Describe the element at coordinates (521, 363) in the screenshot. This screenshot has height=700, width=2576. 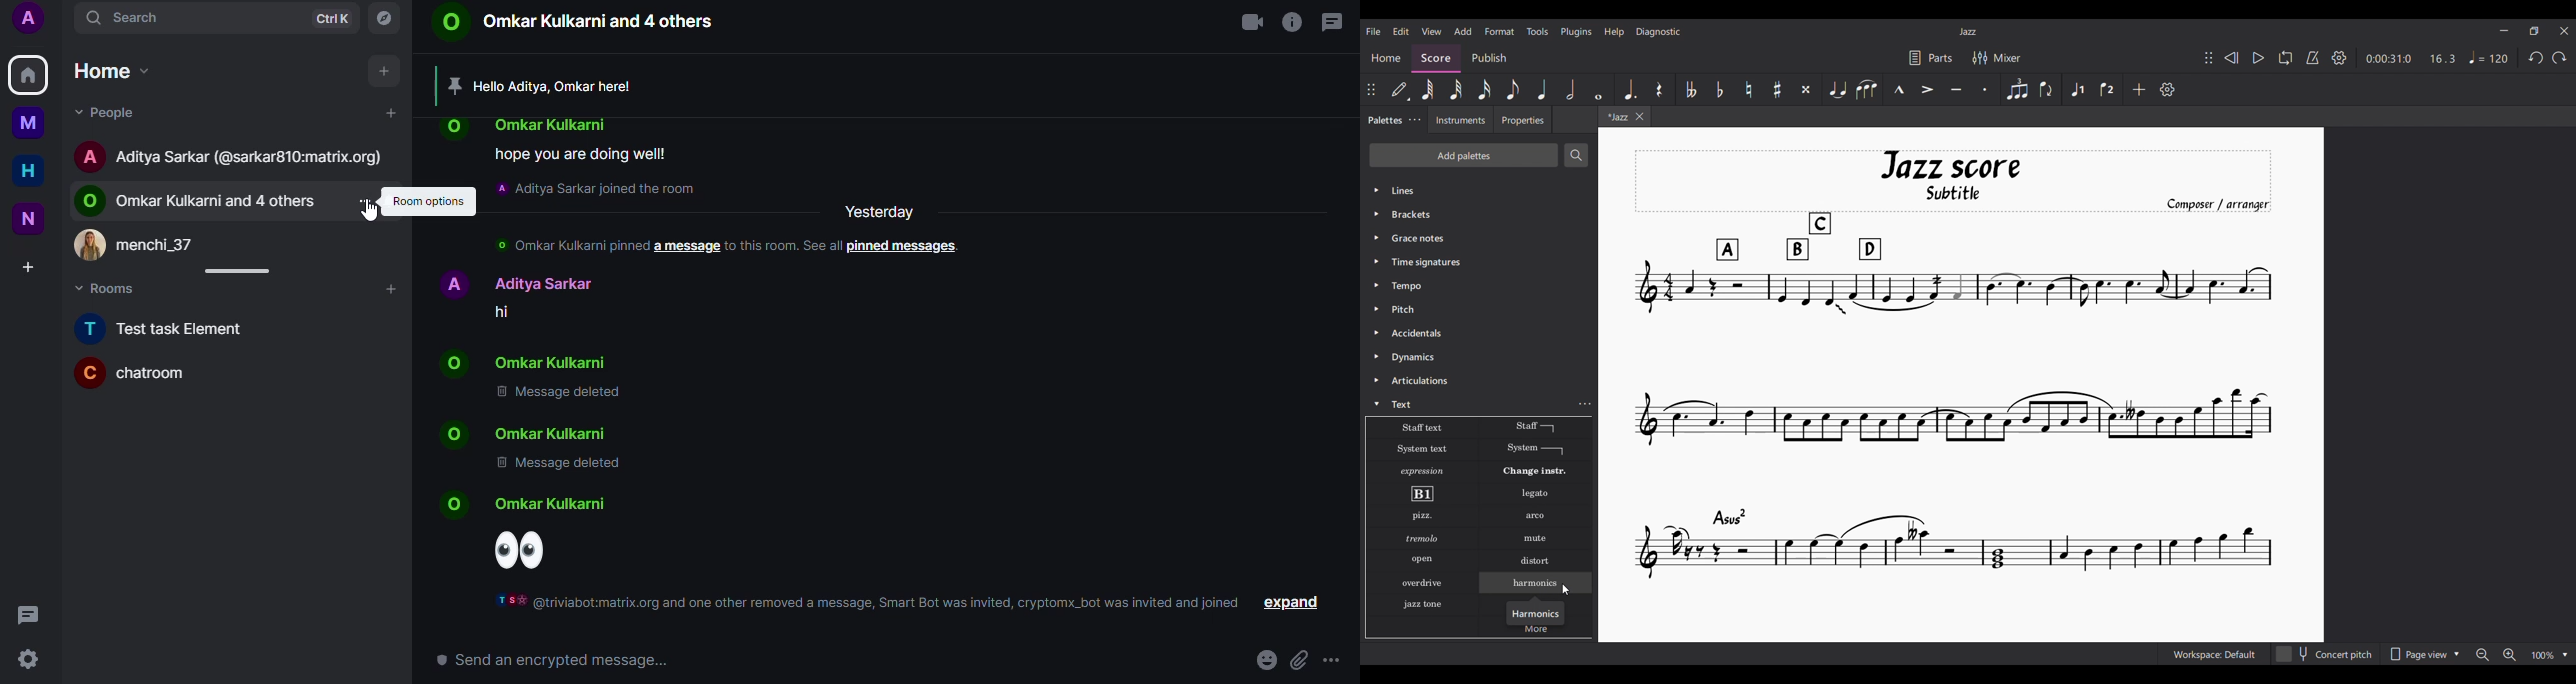
I see `contact` at that location.